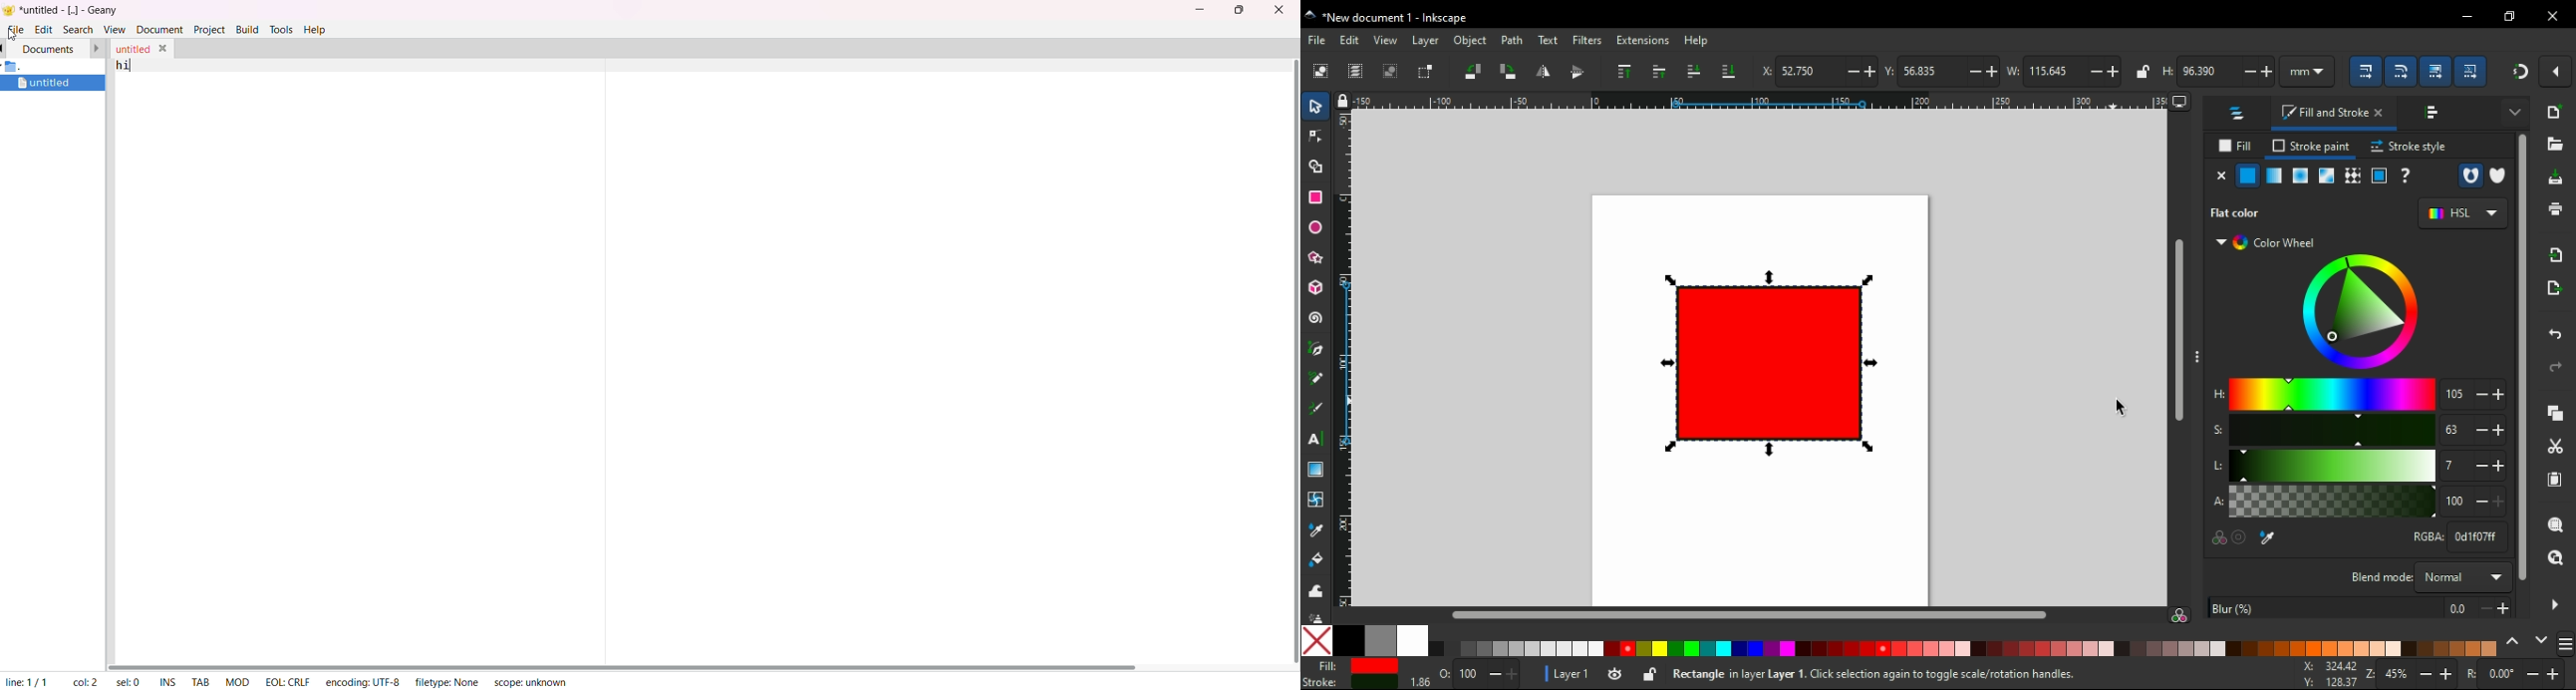  Describe the element at coordinates (1886, 71) in the screenshot. I see `vertical coordinates of selection` at that location.